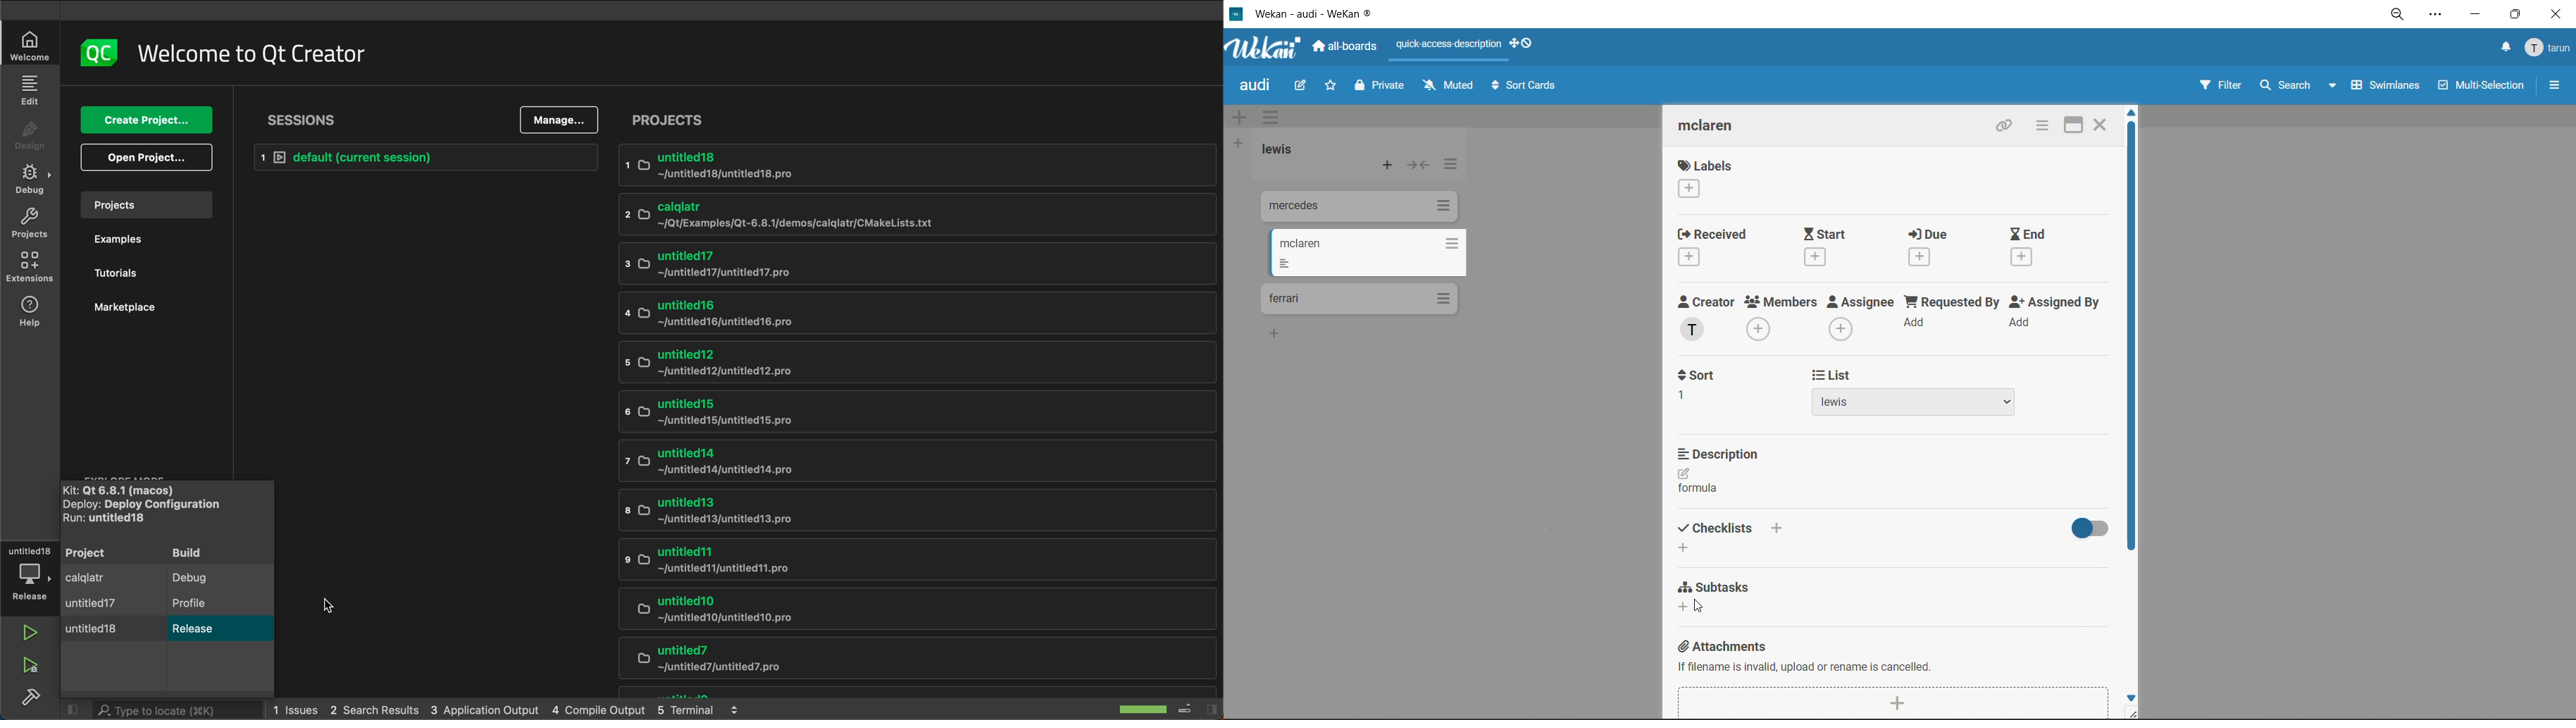 Image resolution: width=2576 pixels, height=728 pixels. What do you see at coordinates (2060, 316) in the screenshot?
I see `assigned by` at bounding box center [2060, 316].